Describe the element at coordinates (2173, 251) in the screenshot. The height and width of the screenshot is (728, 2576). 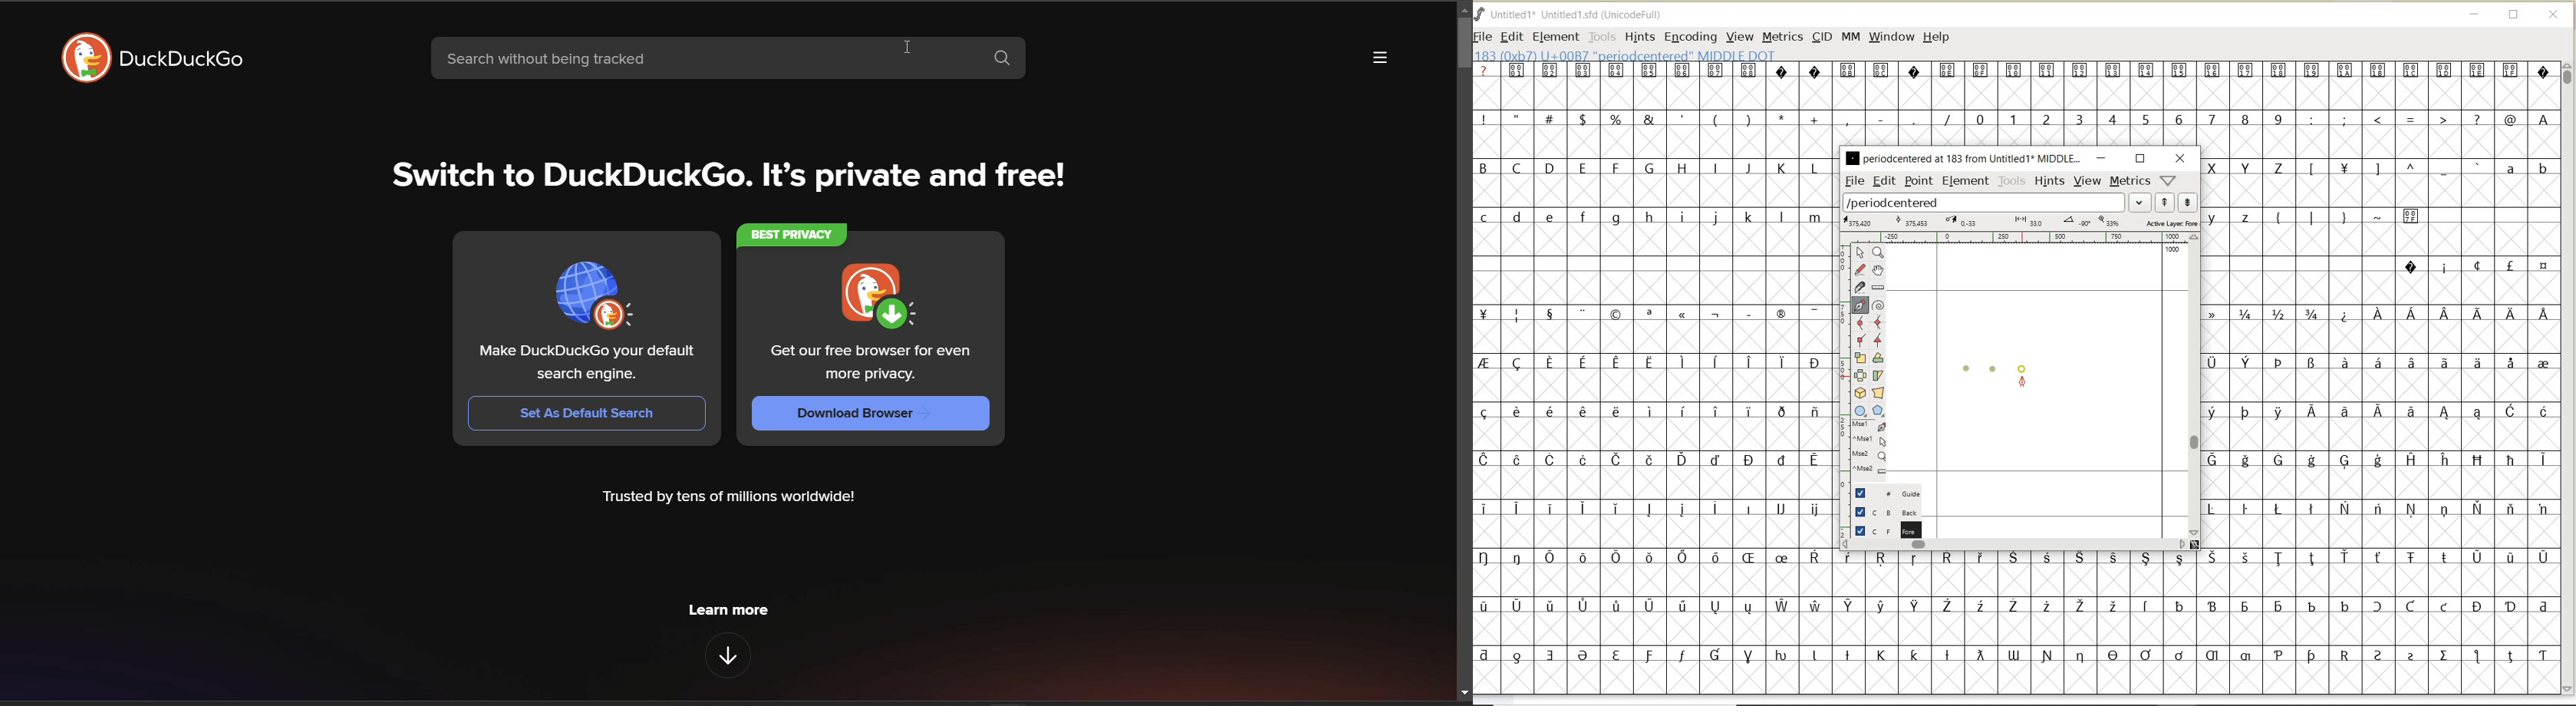
I see `1000` at that location.